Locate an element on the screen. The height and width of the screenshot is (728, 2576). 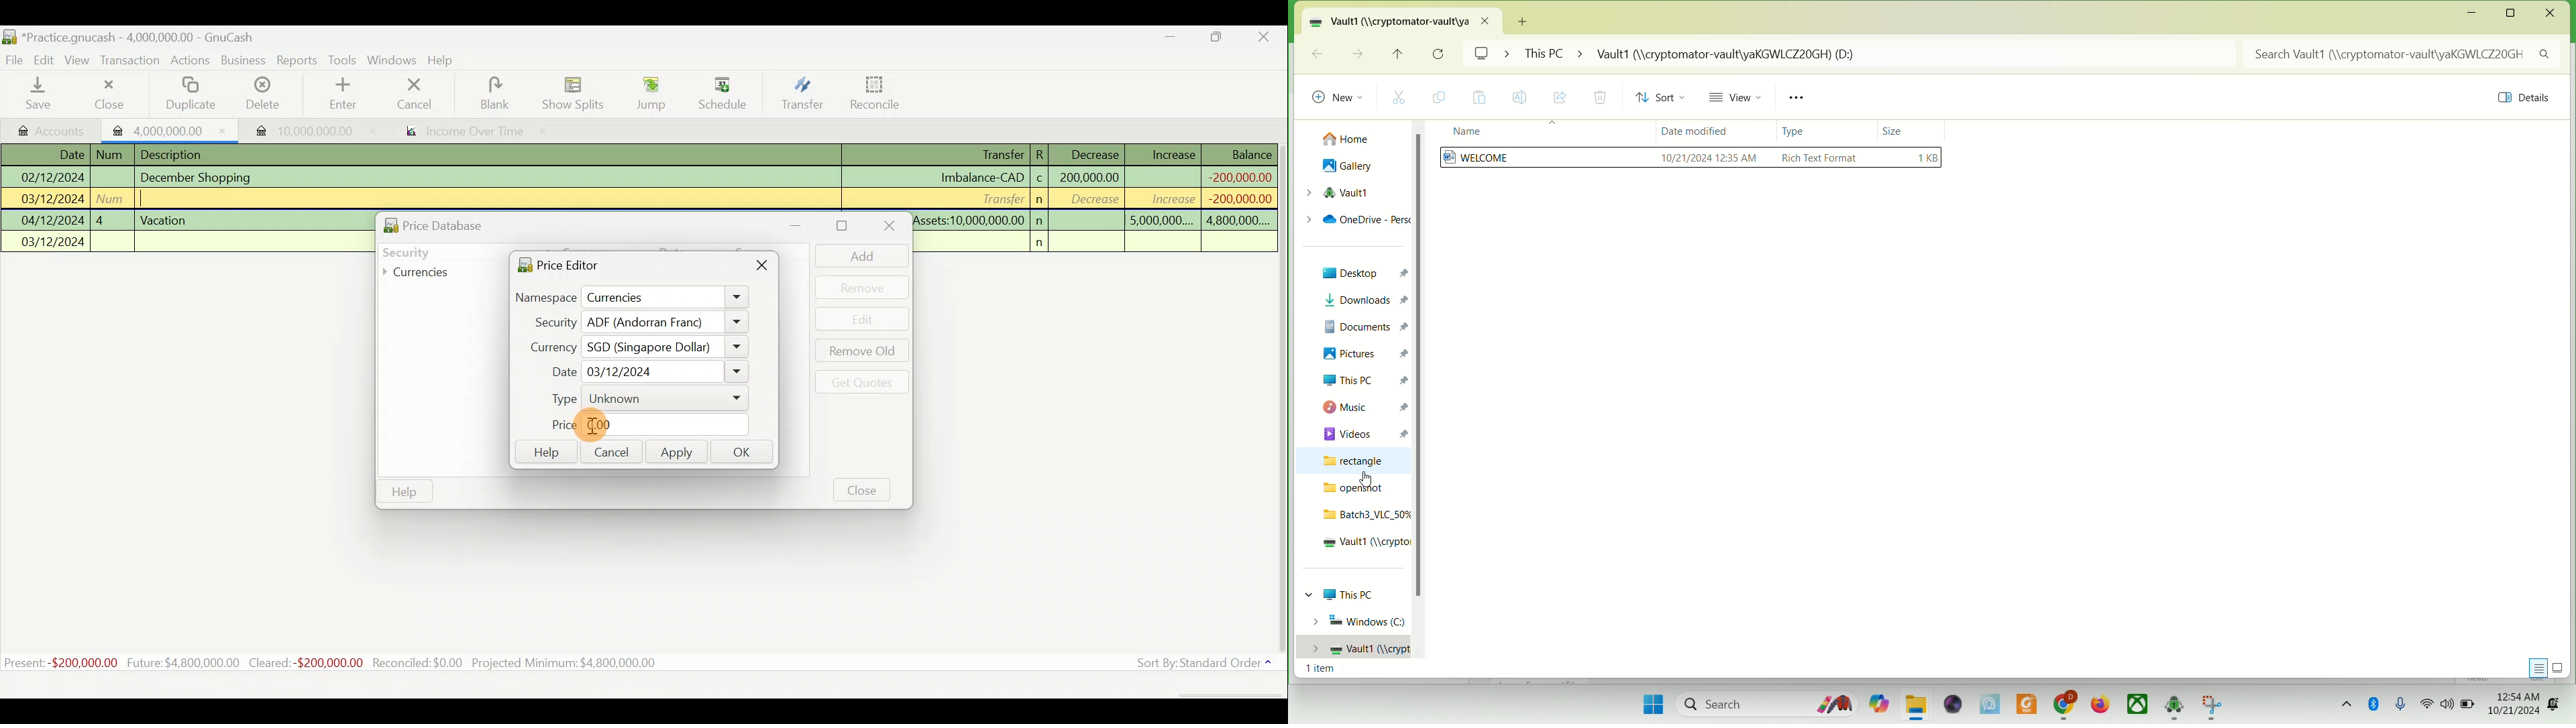
notification is located at coordinates (2555, 705).